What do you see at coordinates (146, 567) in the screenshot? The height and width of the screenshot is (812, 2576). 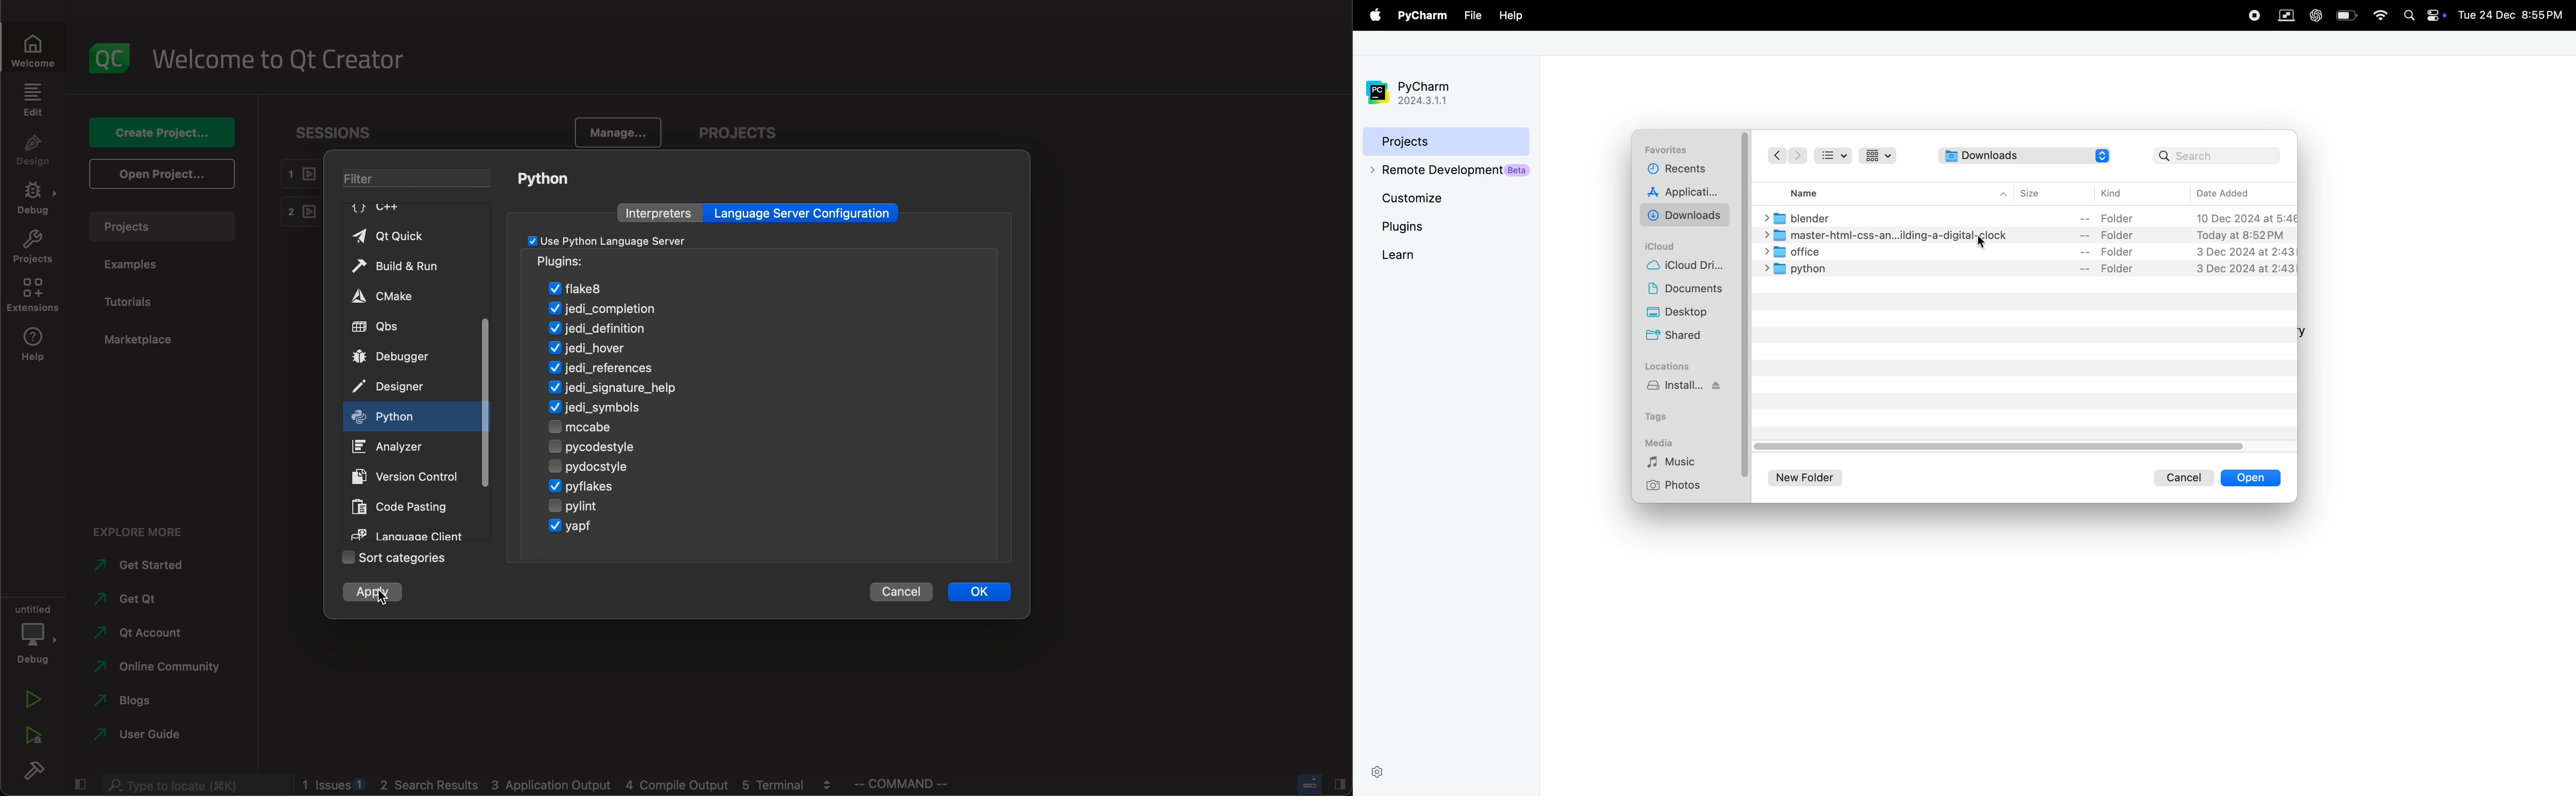 I see `started` at bounding box center [146, 567].